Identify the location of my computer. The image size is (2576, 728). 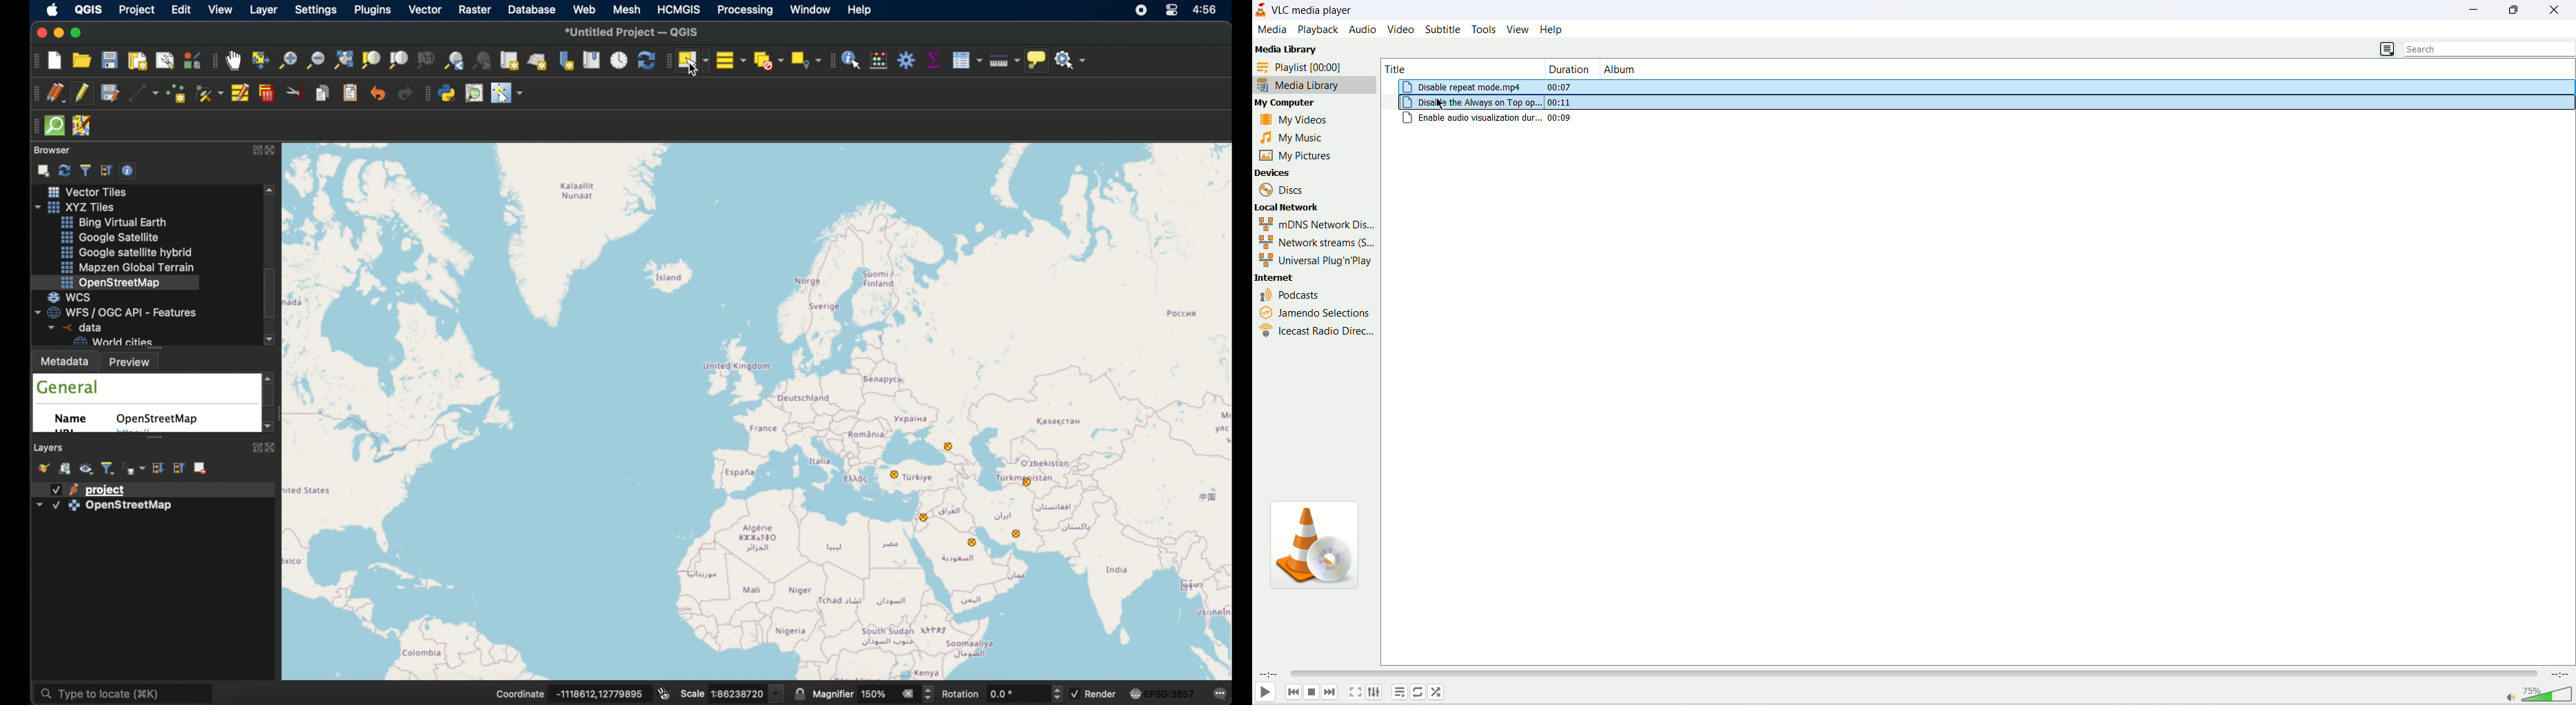
(1297, 104).